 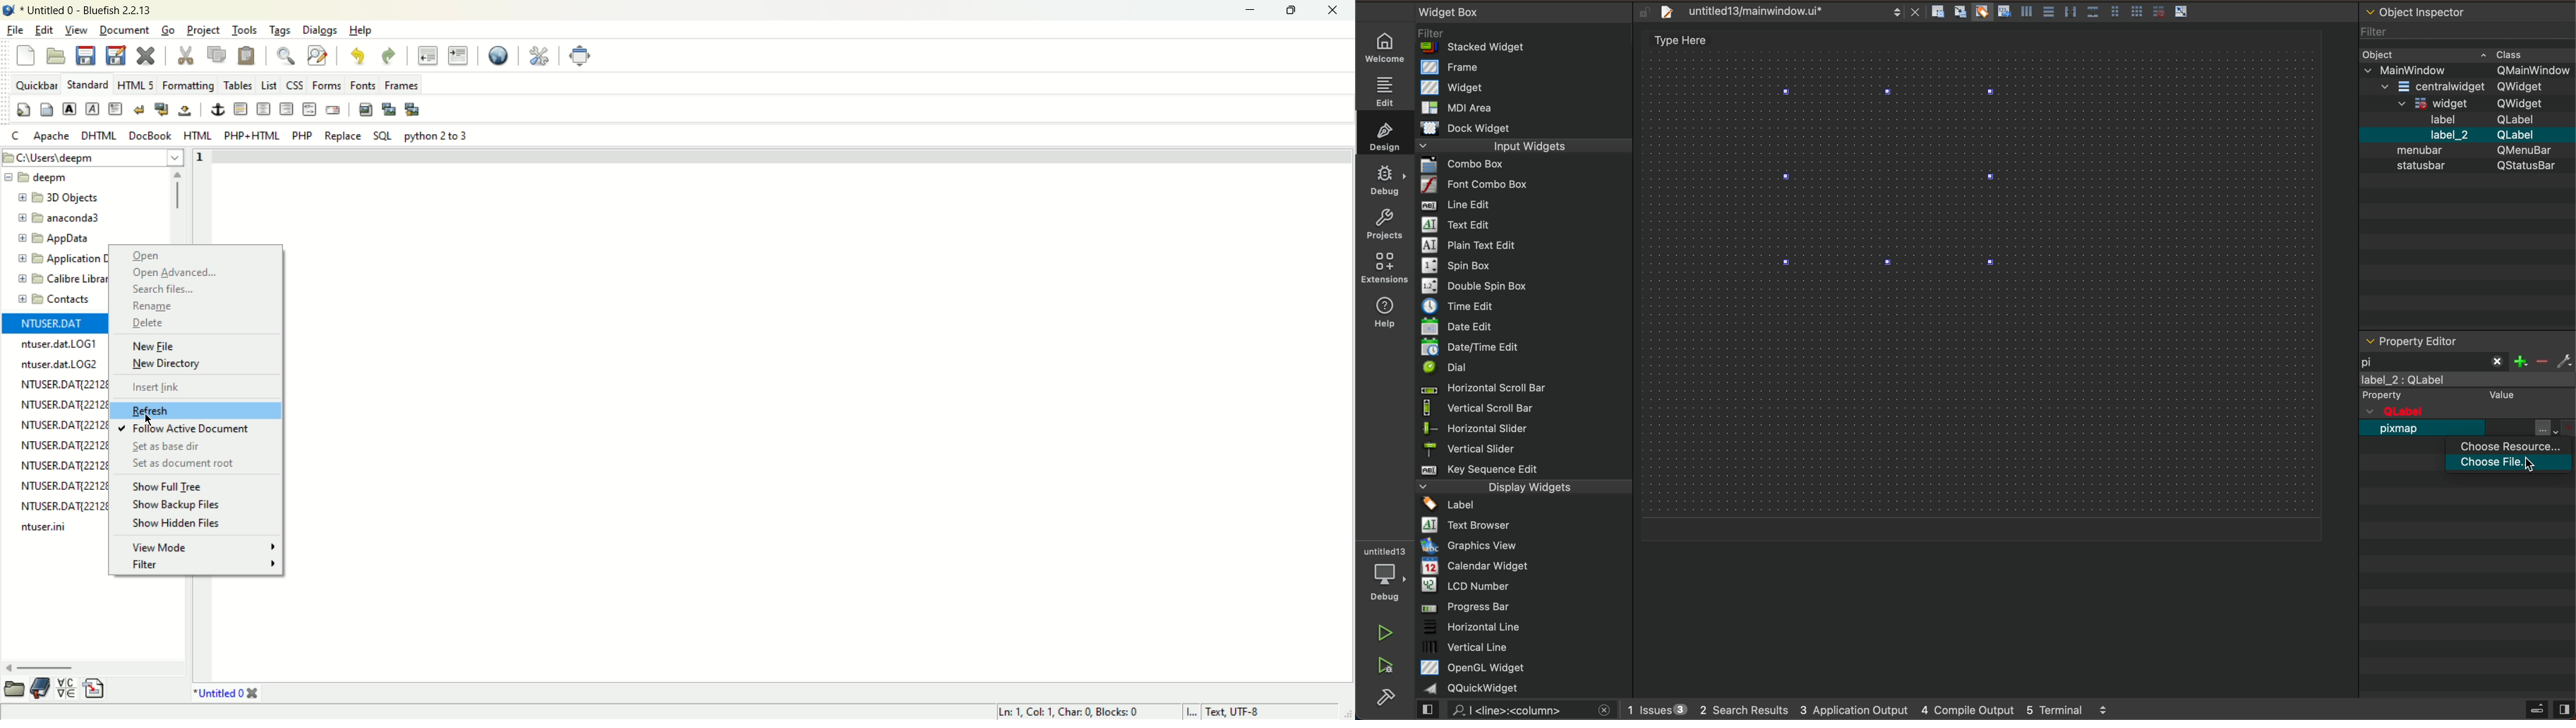 I want to click on folder name, so click(x=77, y=219).